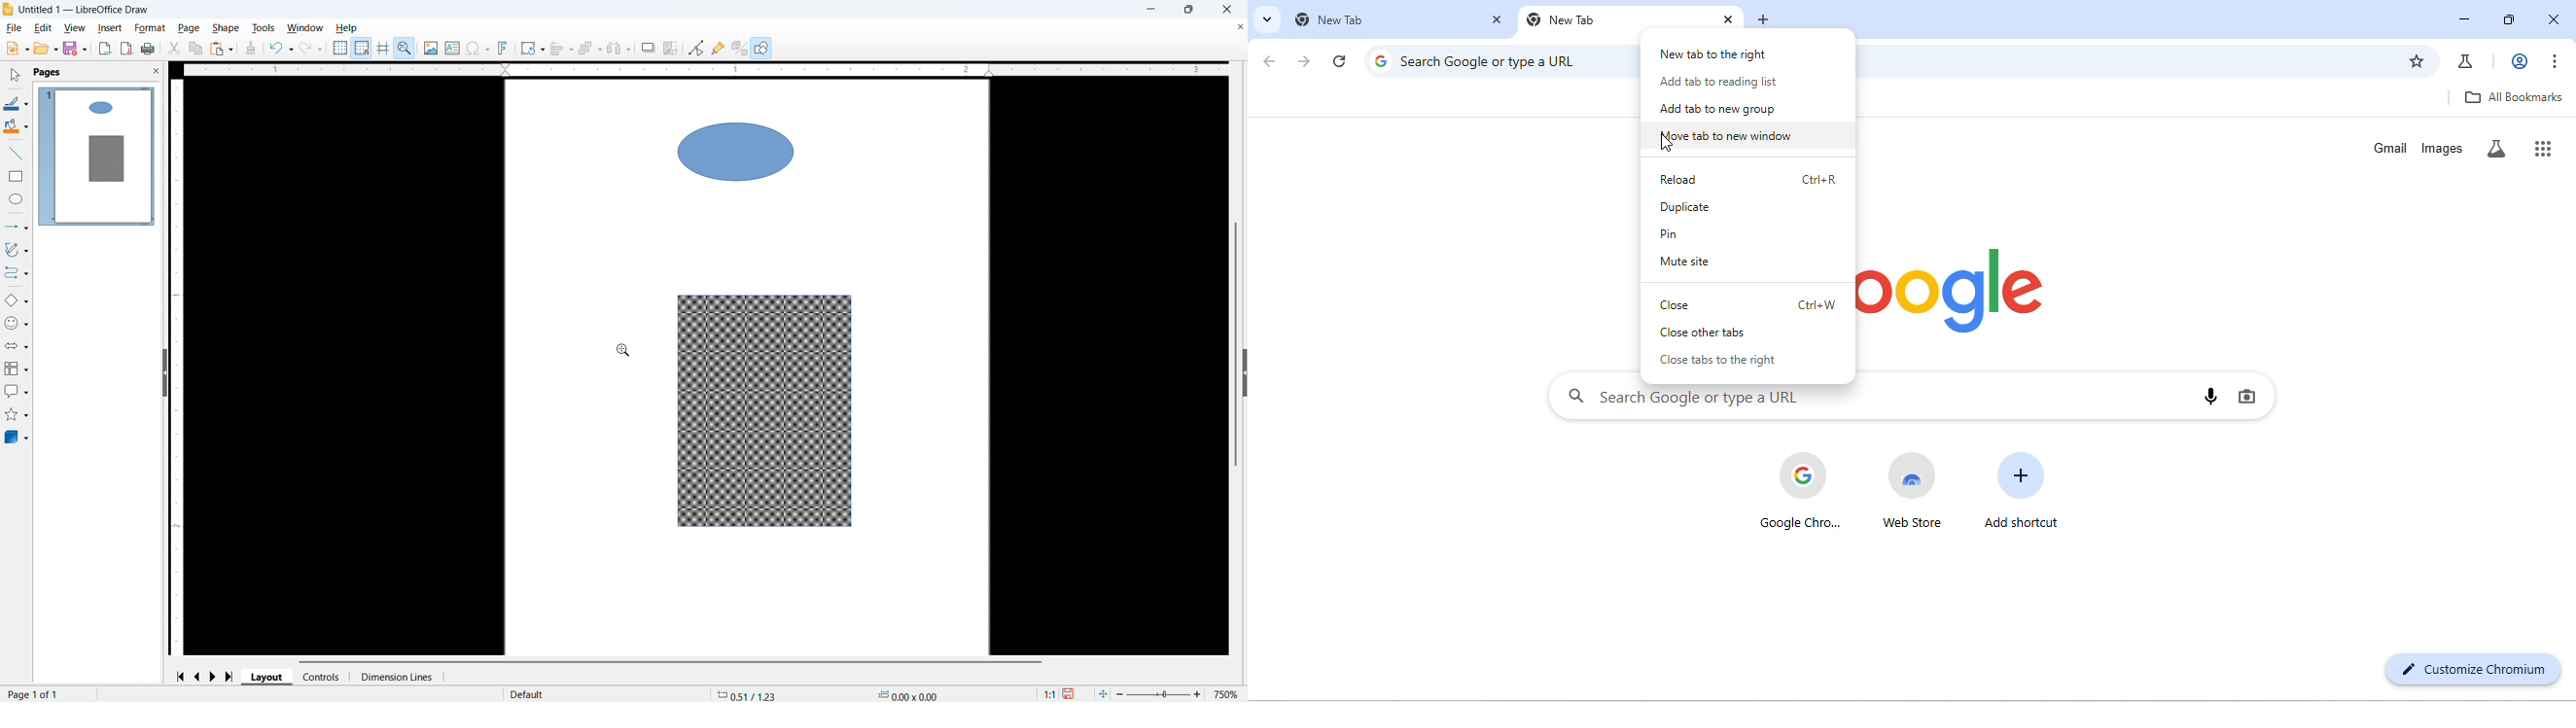  Describe the element at coordinates (16, 250) in the screenshot. I see `Curves and polygons ` at that location.